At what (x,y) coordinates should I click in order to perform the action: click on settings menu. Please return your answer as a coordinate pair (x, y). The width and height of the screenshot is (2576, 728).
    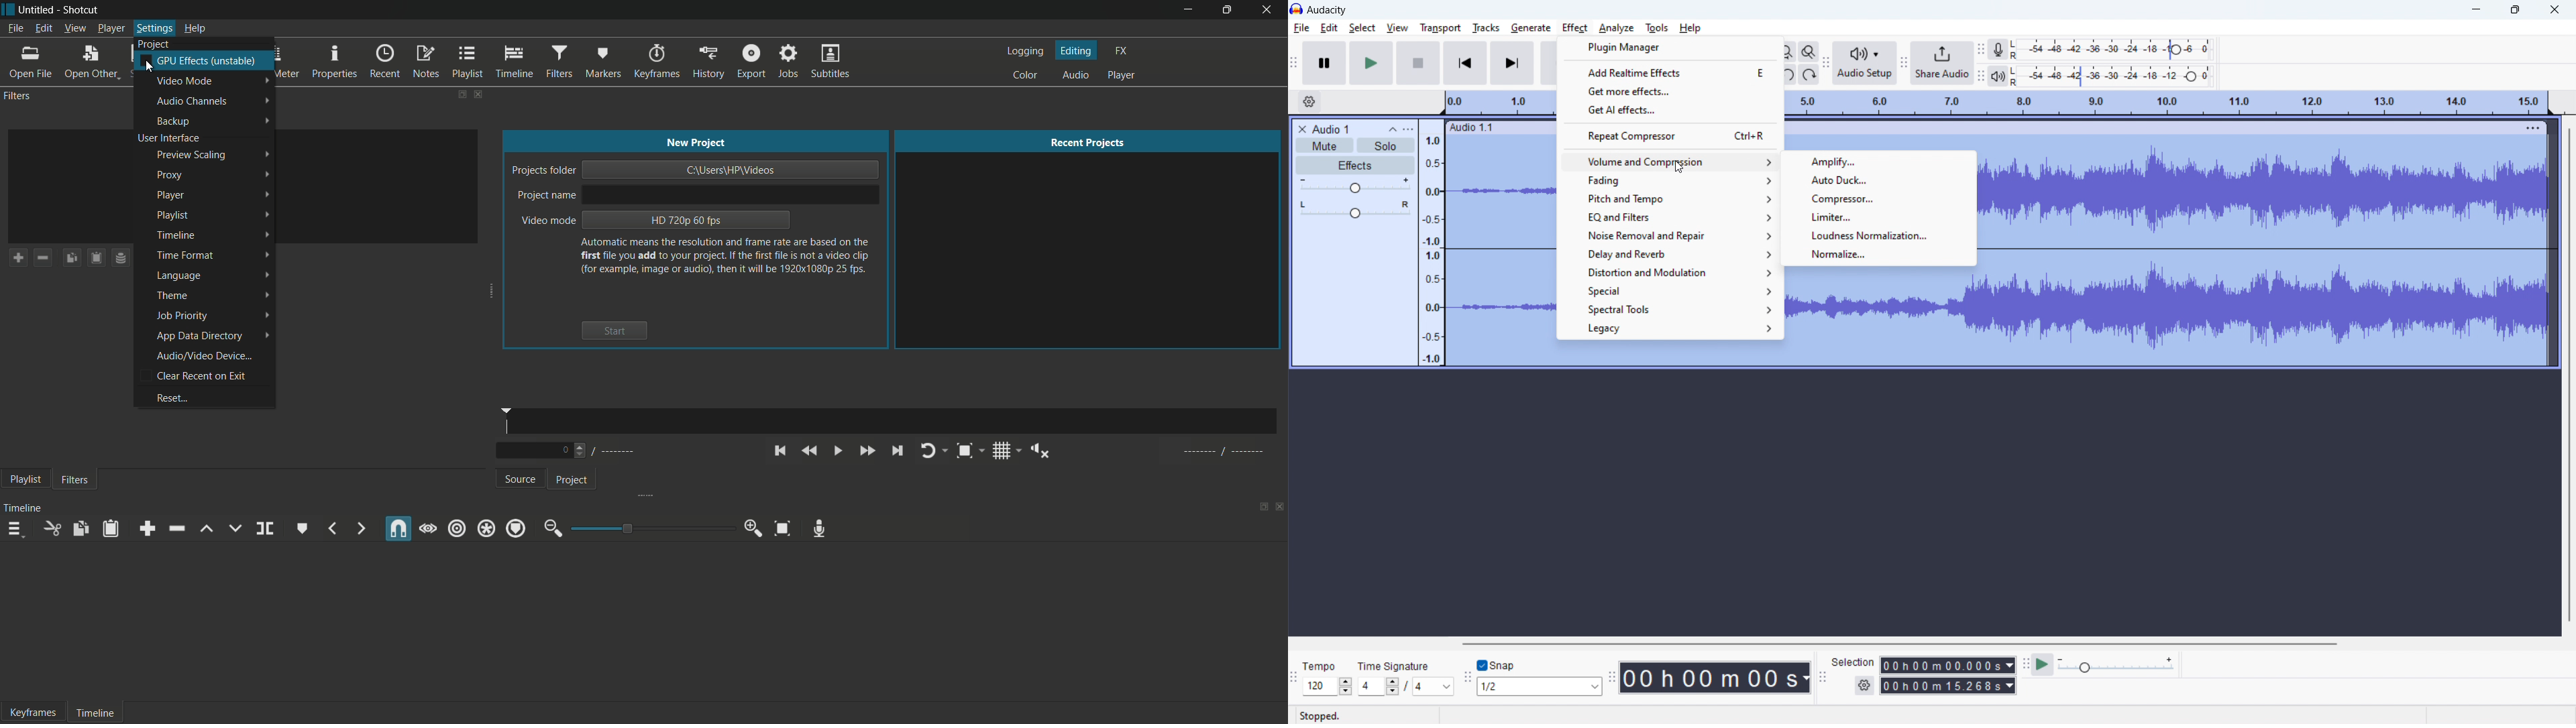
    Looking at the image, I should click on (152, 29).